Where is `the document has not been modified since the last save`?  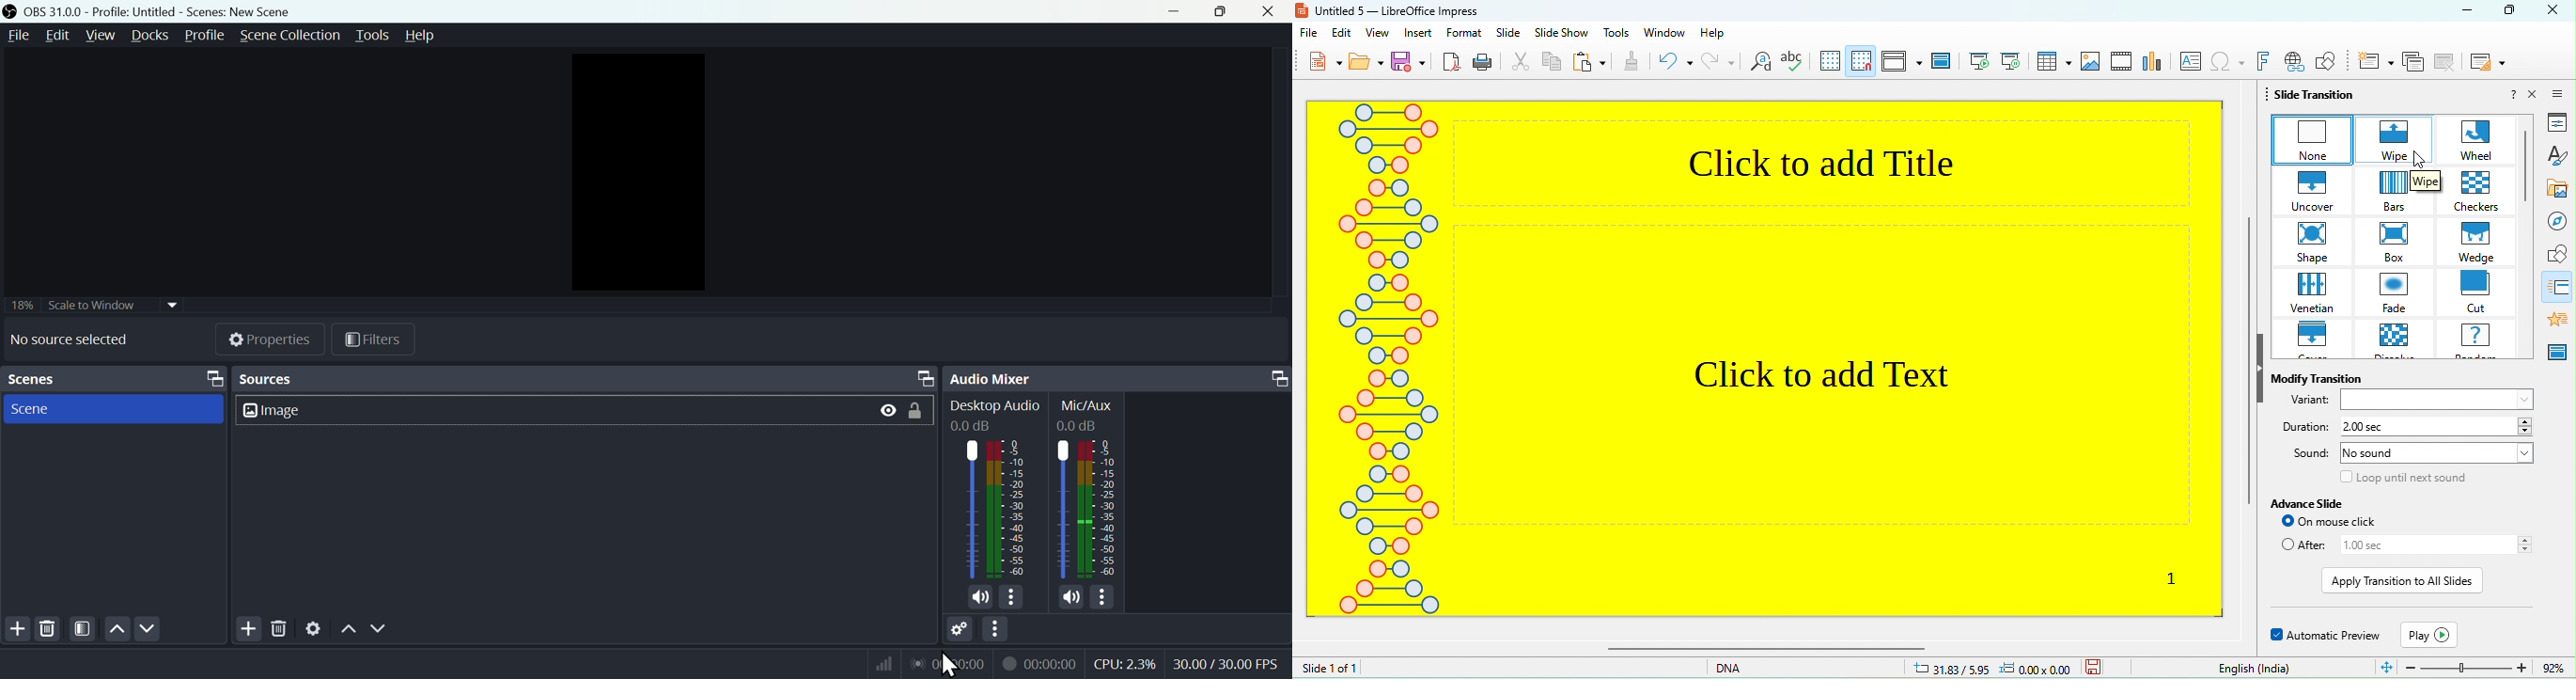
the document has not been modified since the last save is located at coordinates (2109, 668).